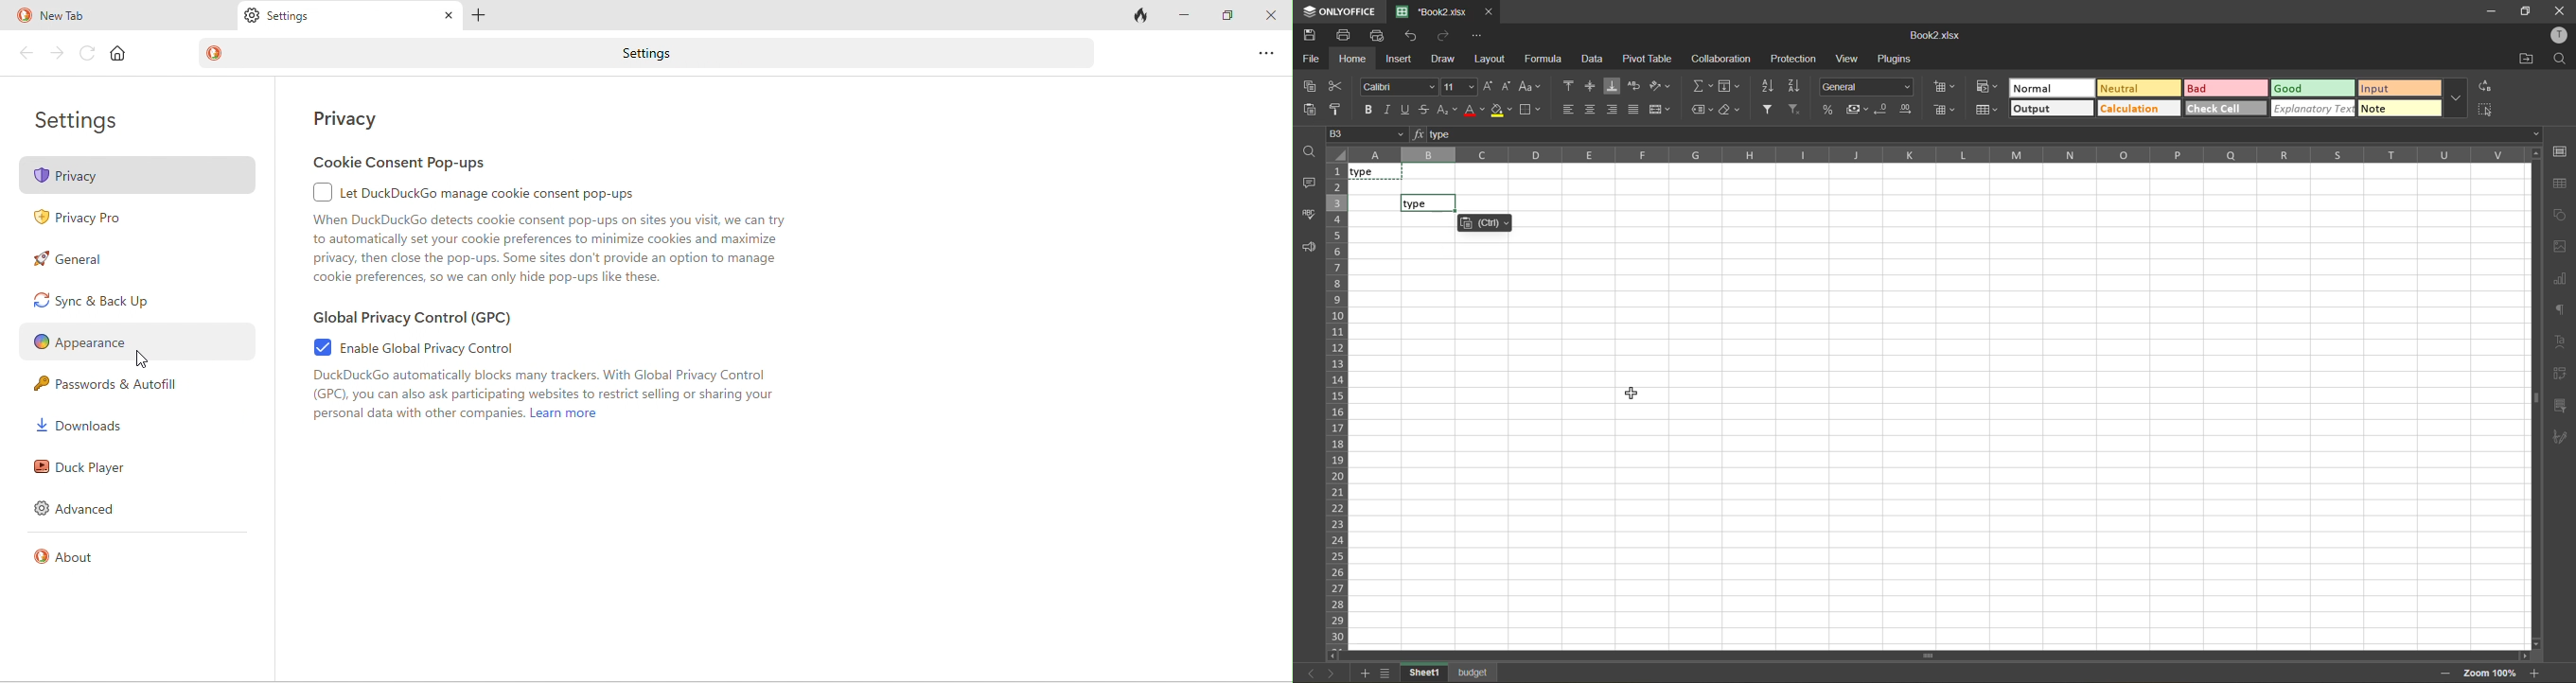 This screenshot has height=700, width=2576. What do you see at coordinates (1429, 201) in the screenshot?
I see `type` at bounding box center [1429, 201].